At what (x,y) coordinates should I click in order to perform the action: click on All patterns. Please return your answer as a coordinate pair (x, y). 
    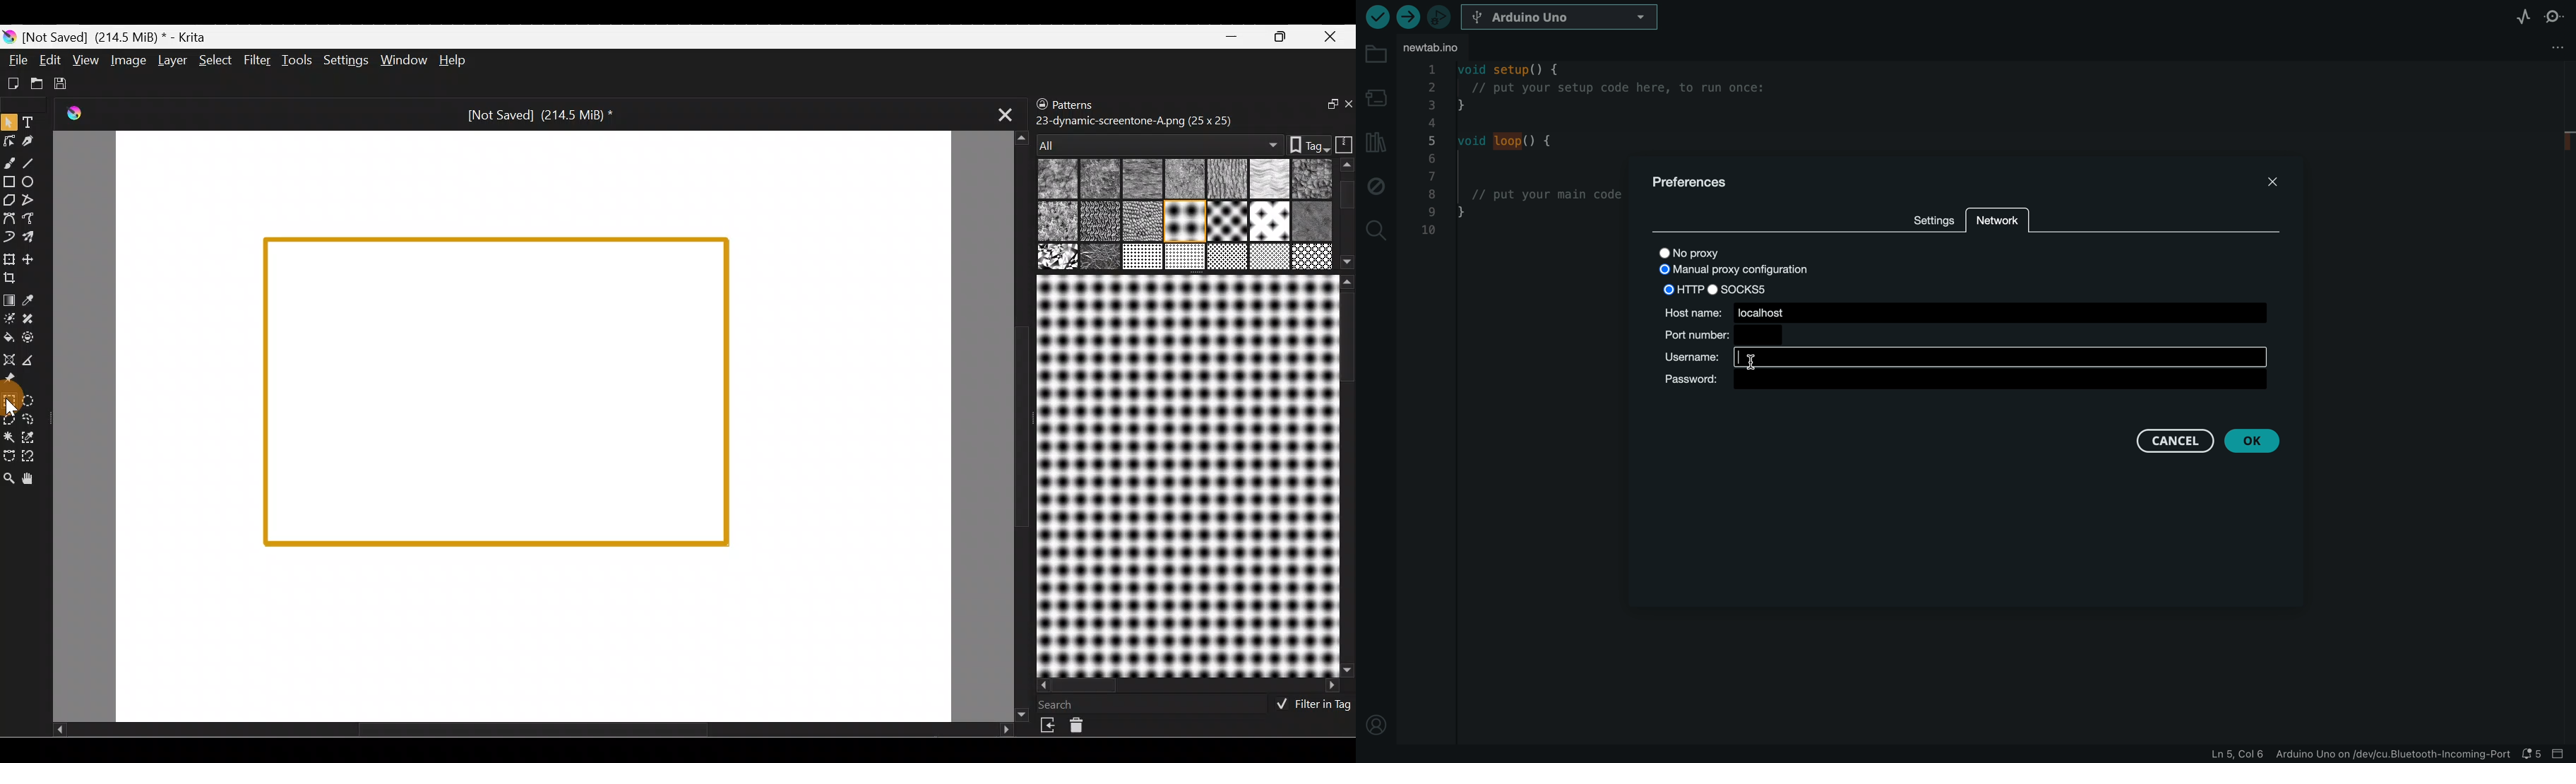
    Looking at the image, I should click on (1156, 141).